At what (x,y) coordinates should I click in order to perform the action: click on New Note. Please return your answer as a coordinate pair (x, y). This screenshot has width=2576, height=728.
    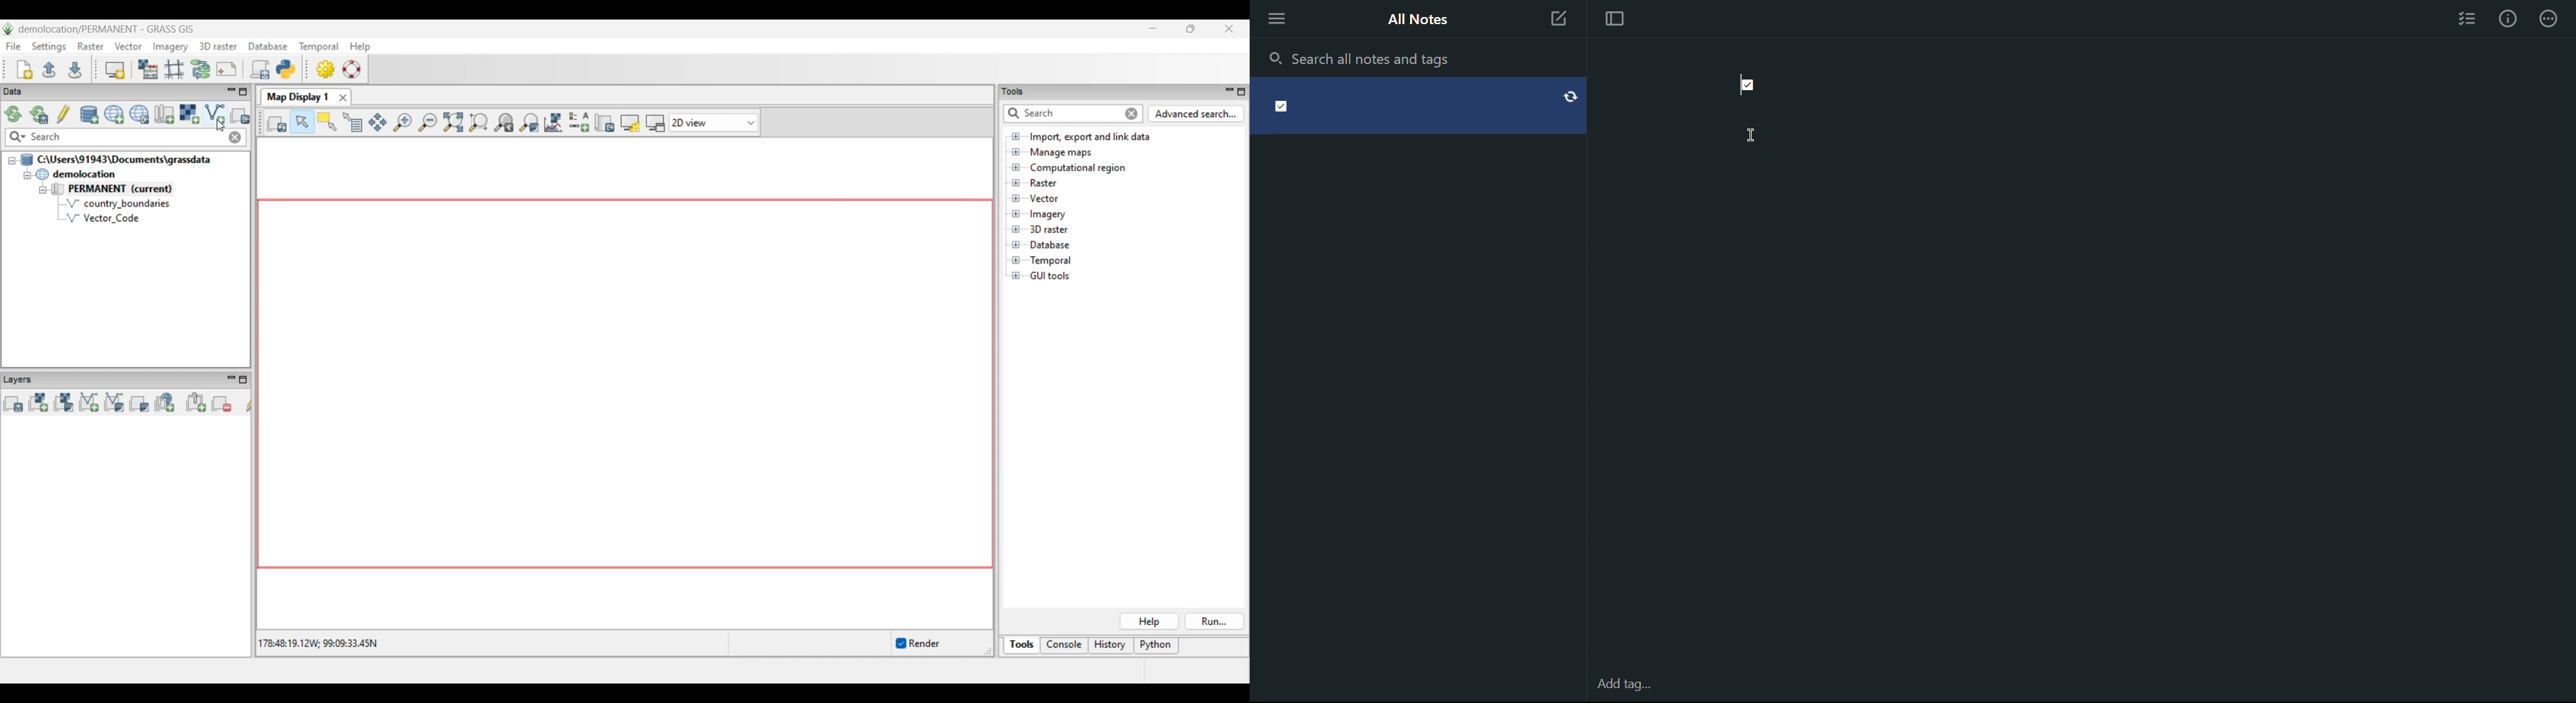
    Looking at the image, I should click on (1560, 18).